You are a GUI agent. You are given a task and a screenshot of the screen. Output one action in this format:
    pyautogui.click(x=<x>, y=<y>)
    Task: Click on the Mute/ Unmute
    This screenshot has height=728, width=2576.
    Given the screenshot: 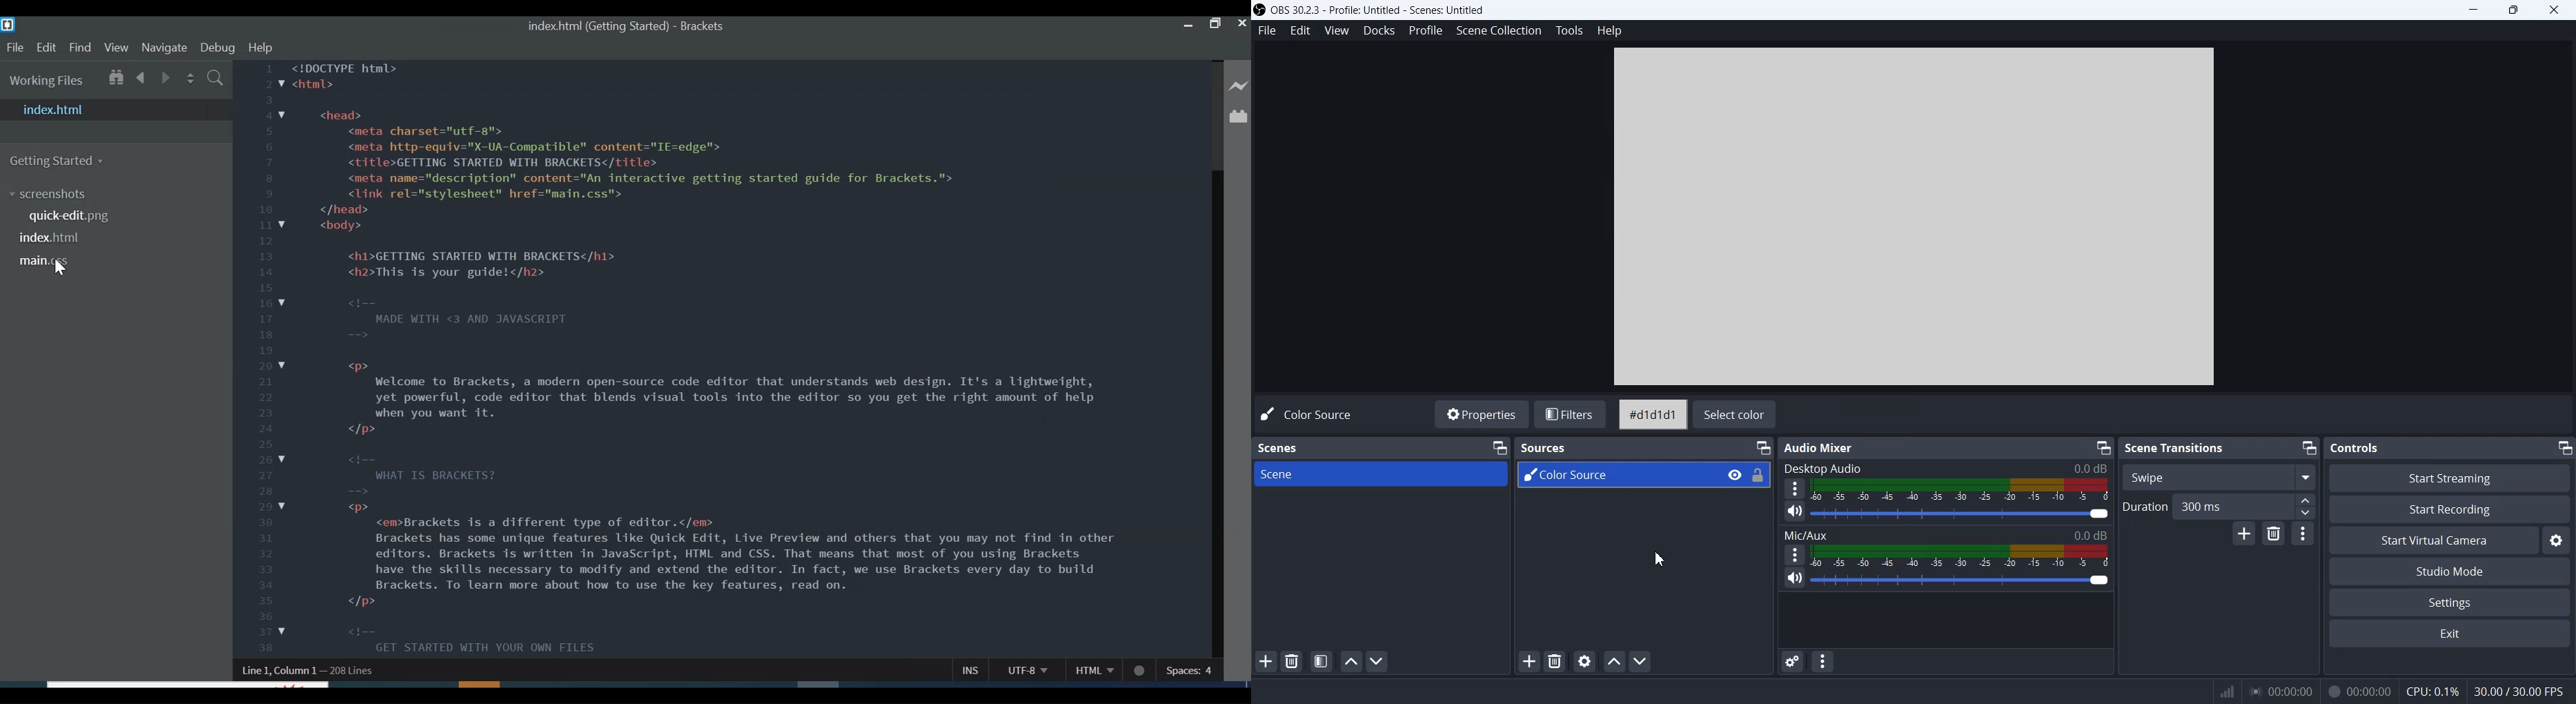 What is the action you would take?
    pyautogui.click(x=1795, y=512)
    